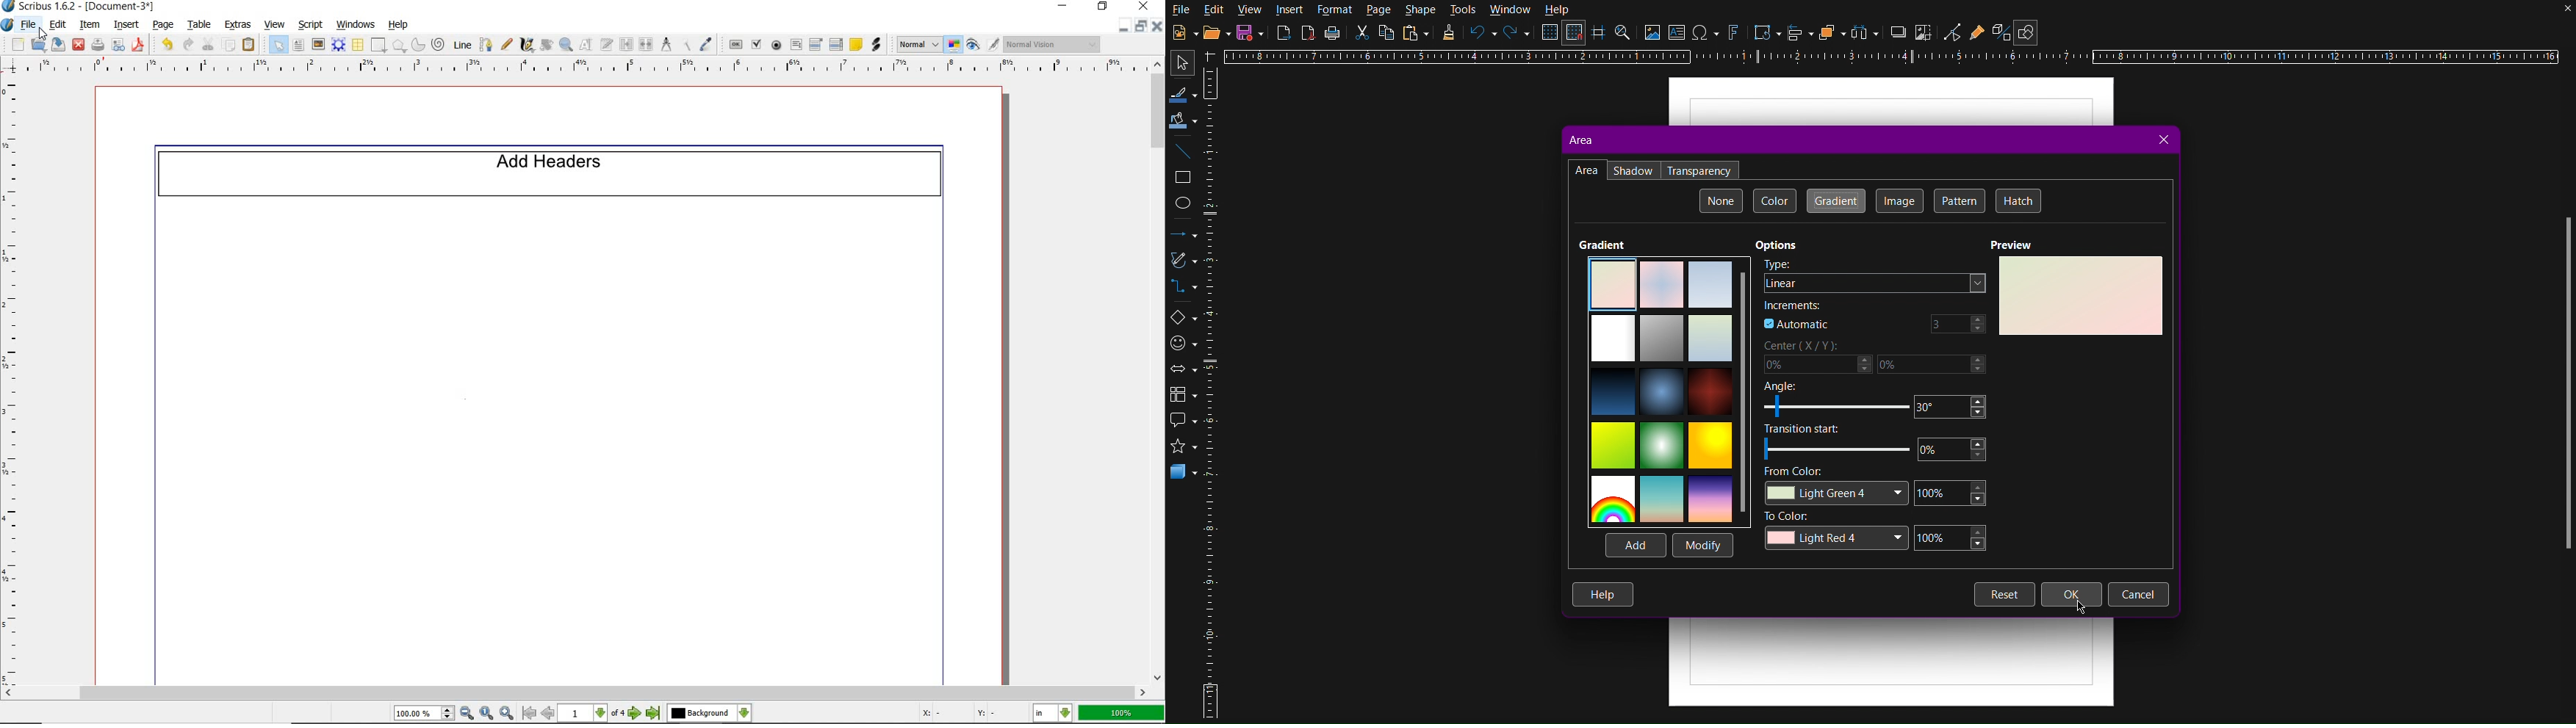  I want to click on Circle, so click(1184, 202).